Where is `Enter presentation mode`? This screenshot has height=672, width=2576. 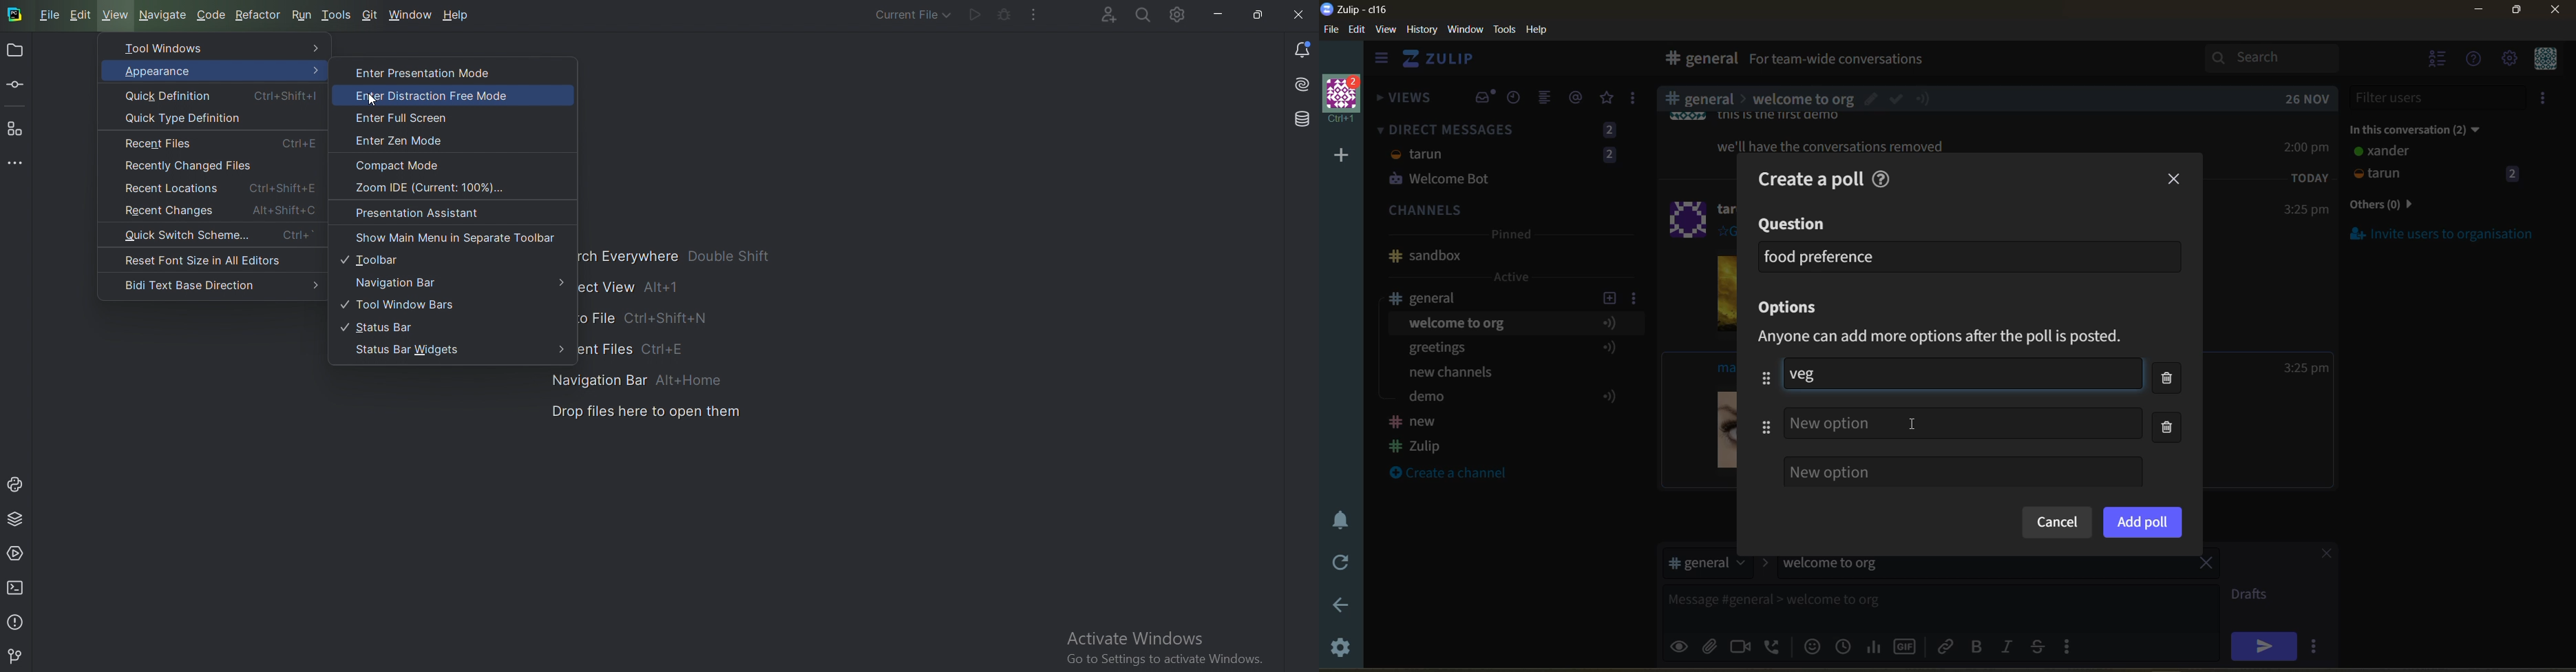 Enter presentation mode is located at coordinates (429, 74).